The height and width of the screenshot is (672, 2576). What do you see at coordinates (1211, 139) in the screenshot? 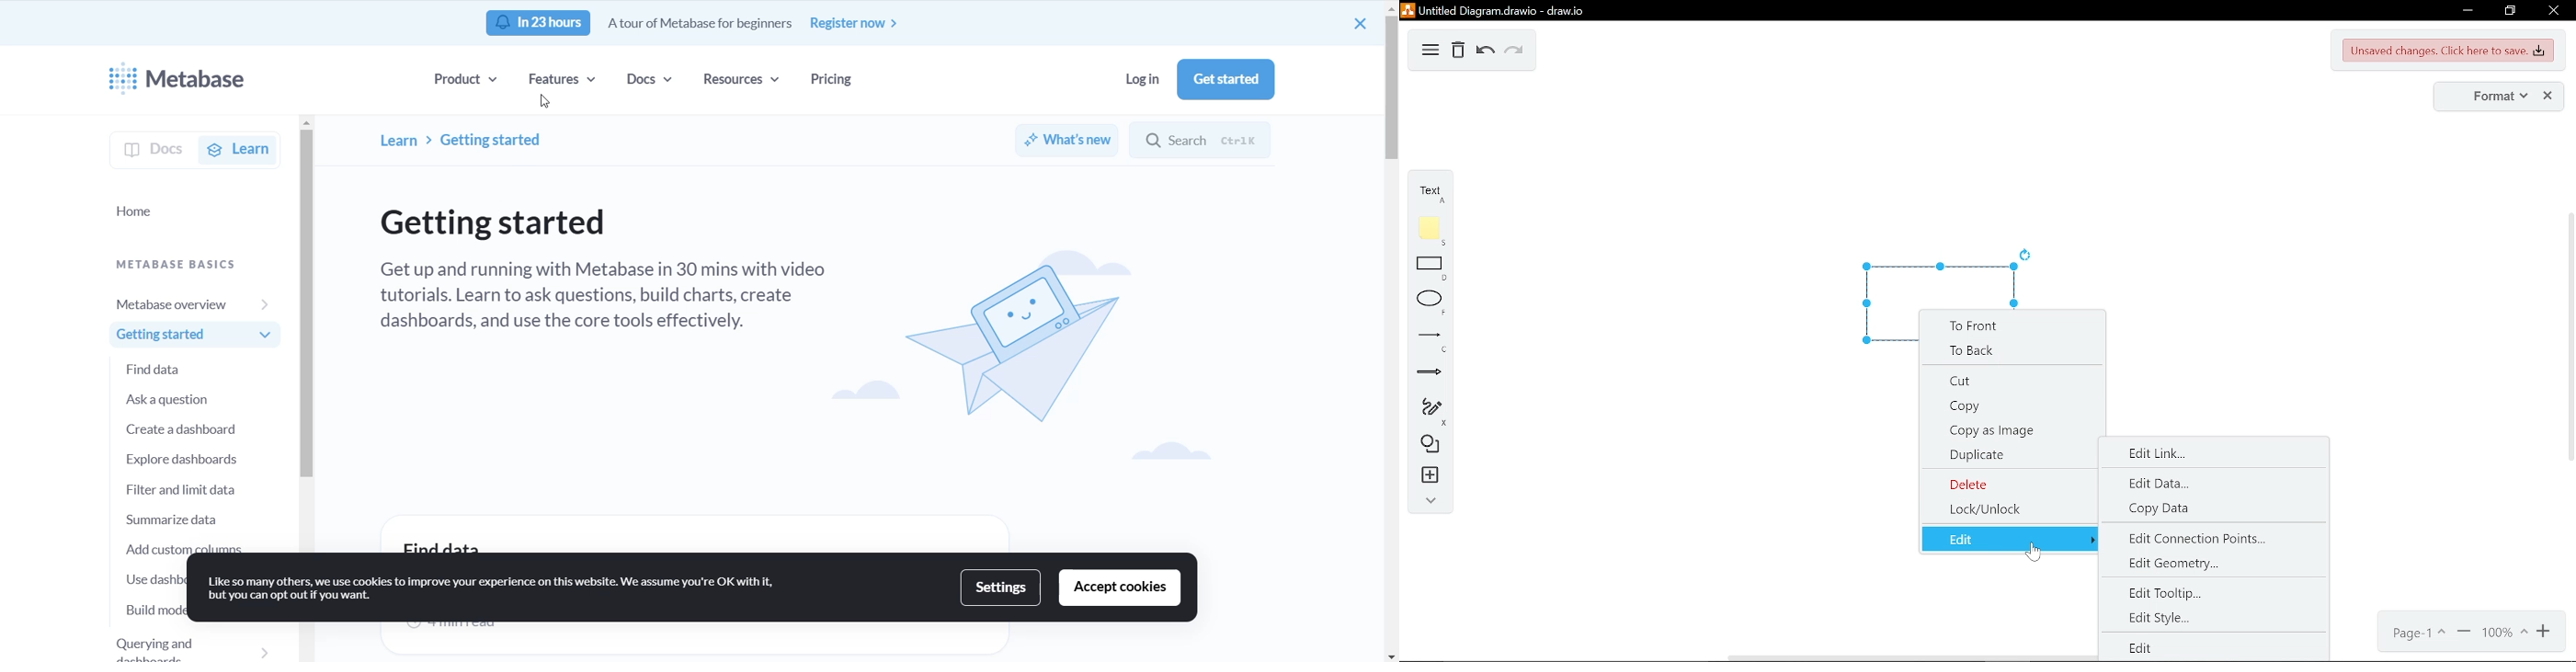
I see `search ` at bounding box center [1211, 139].